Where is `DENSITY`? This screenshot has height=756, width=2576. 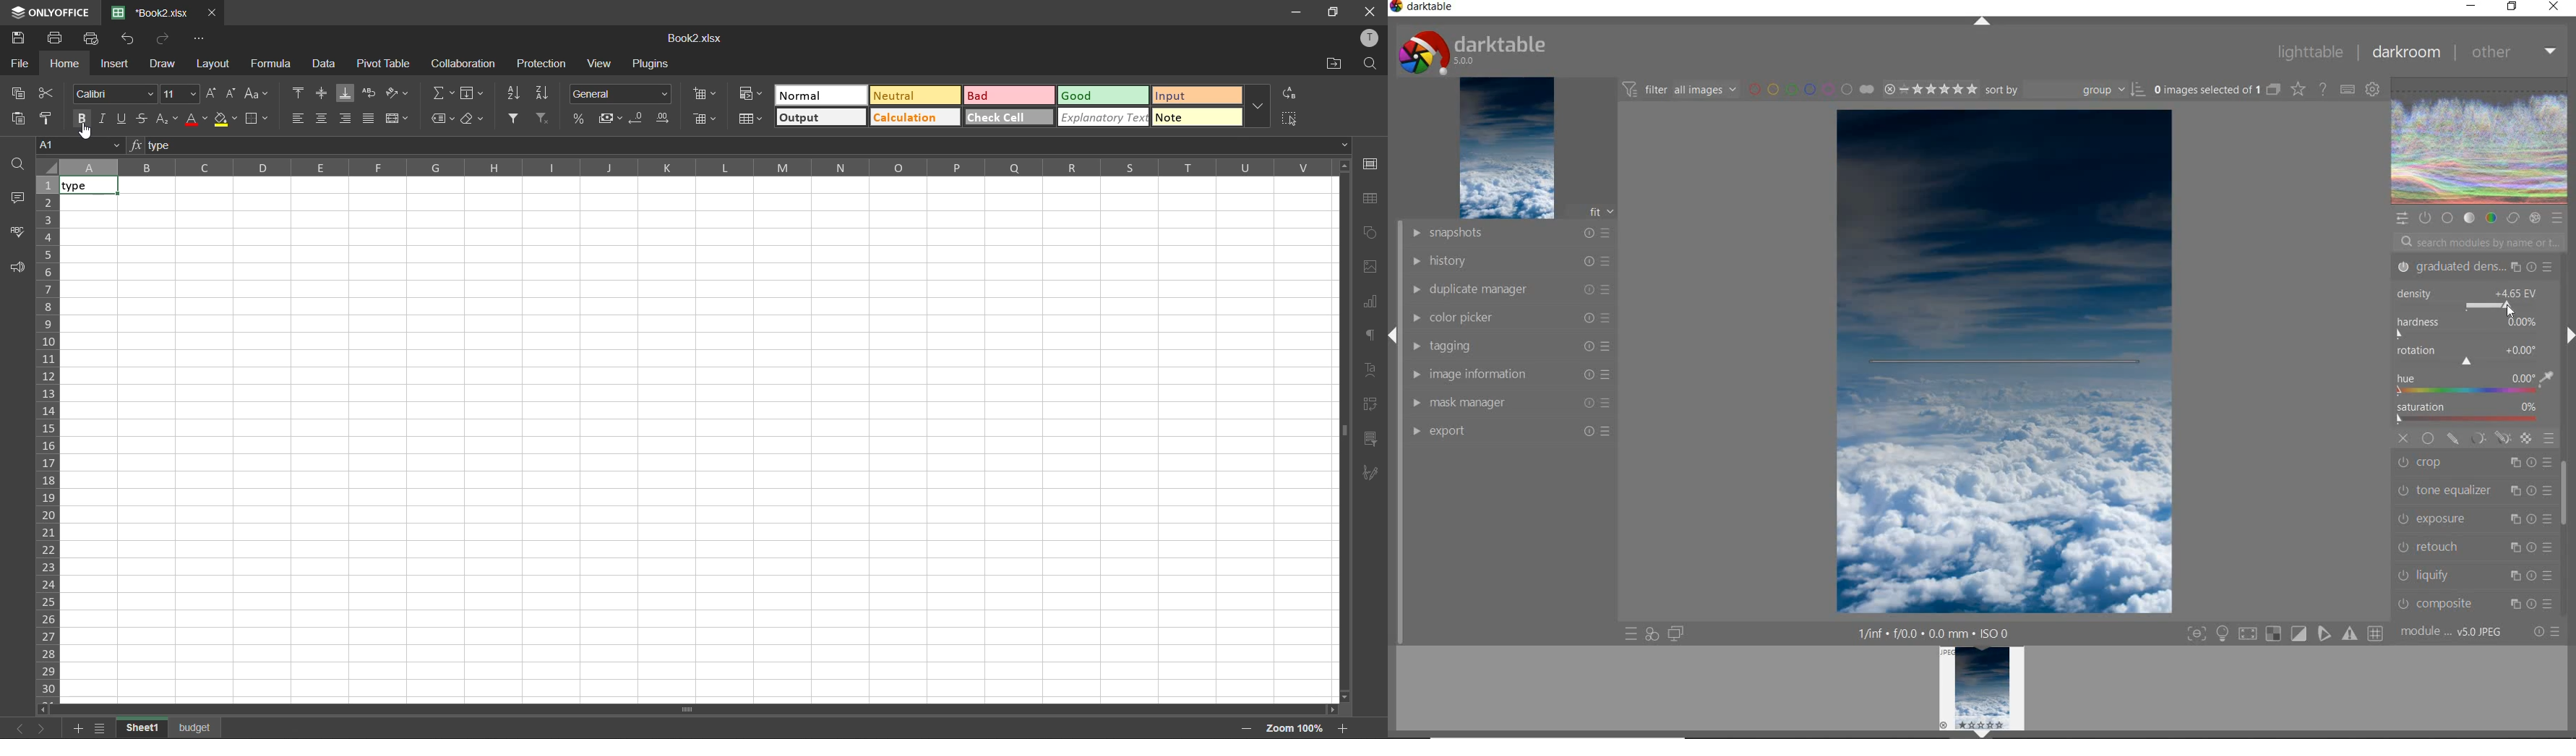 DENSITY is located at coordinates (2472, 299).